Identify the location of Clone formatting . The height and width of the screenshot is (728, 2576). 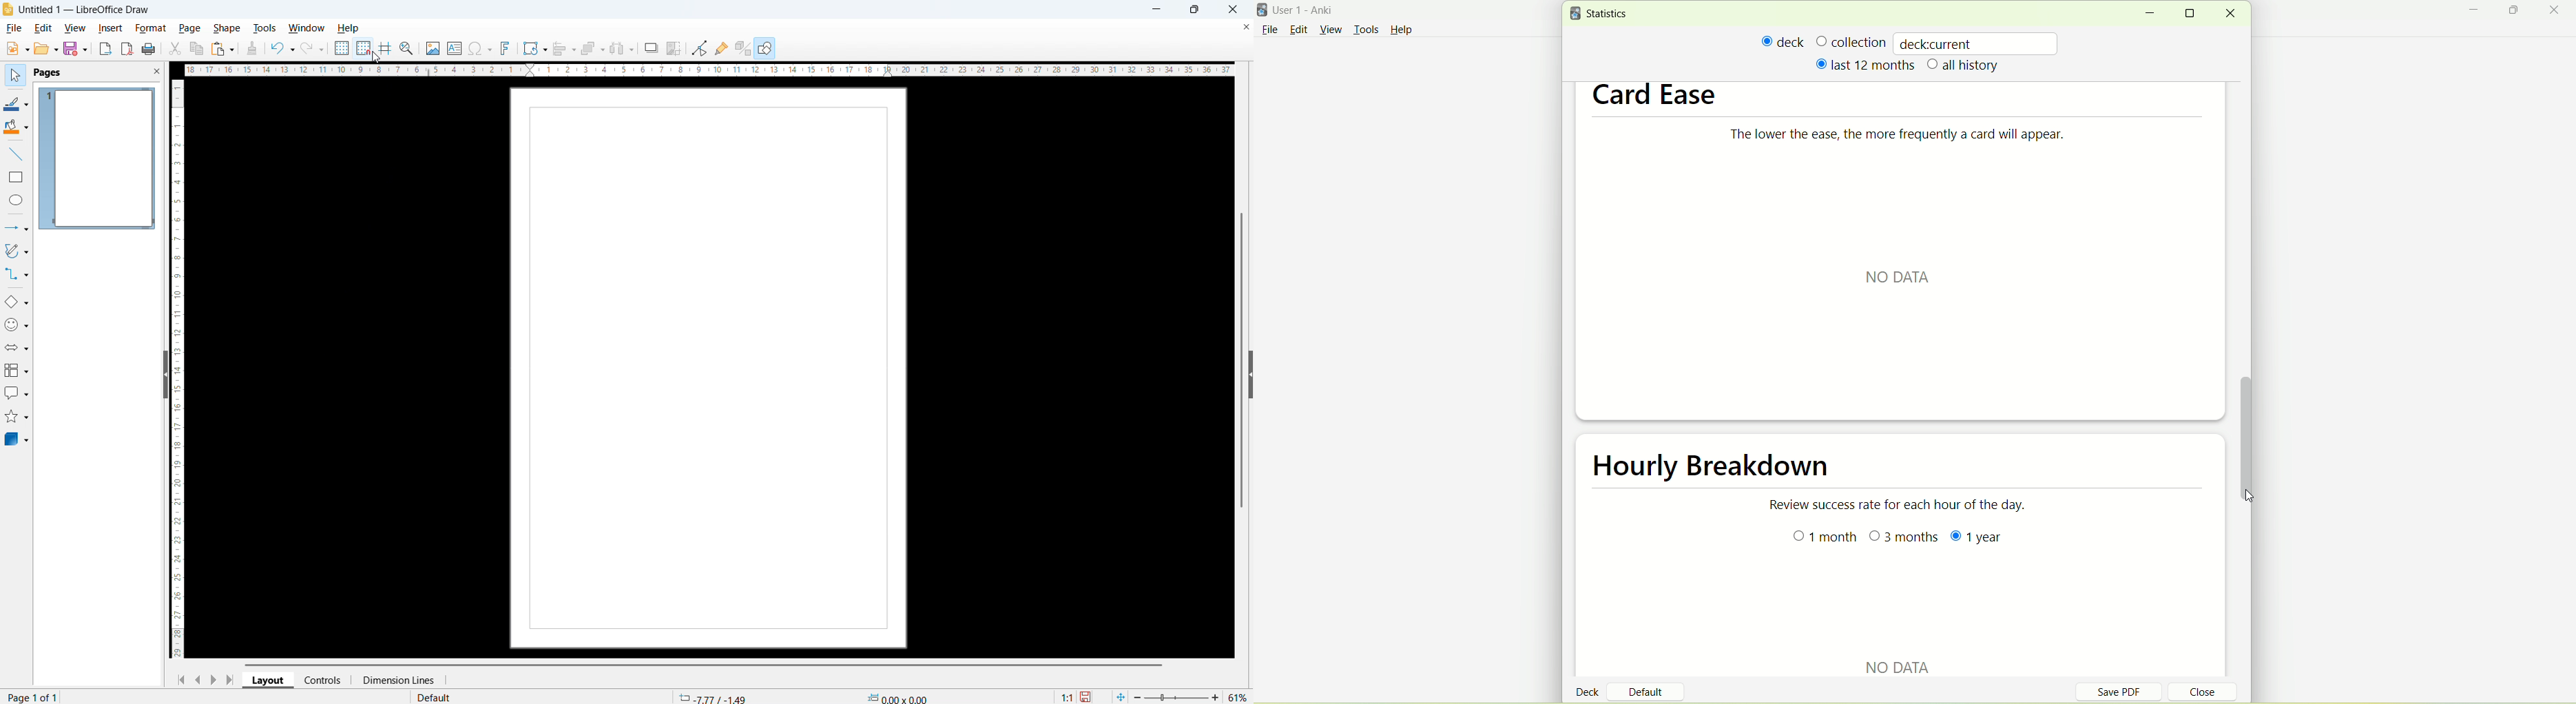
(251, 48).